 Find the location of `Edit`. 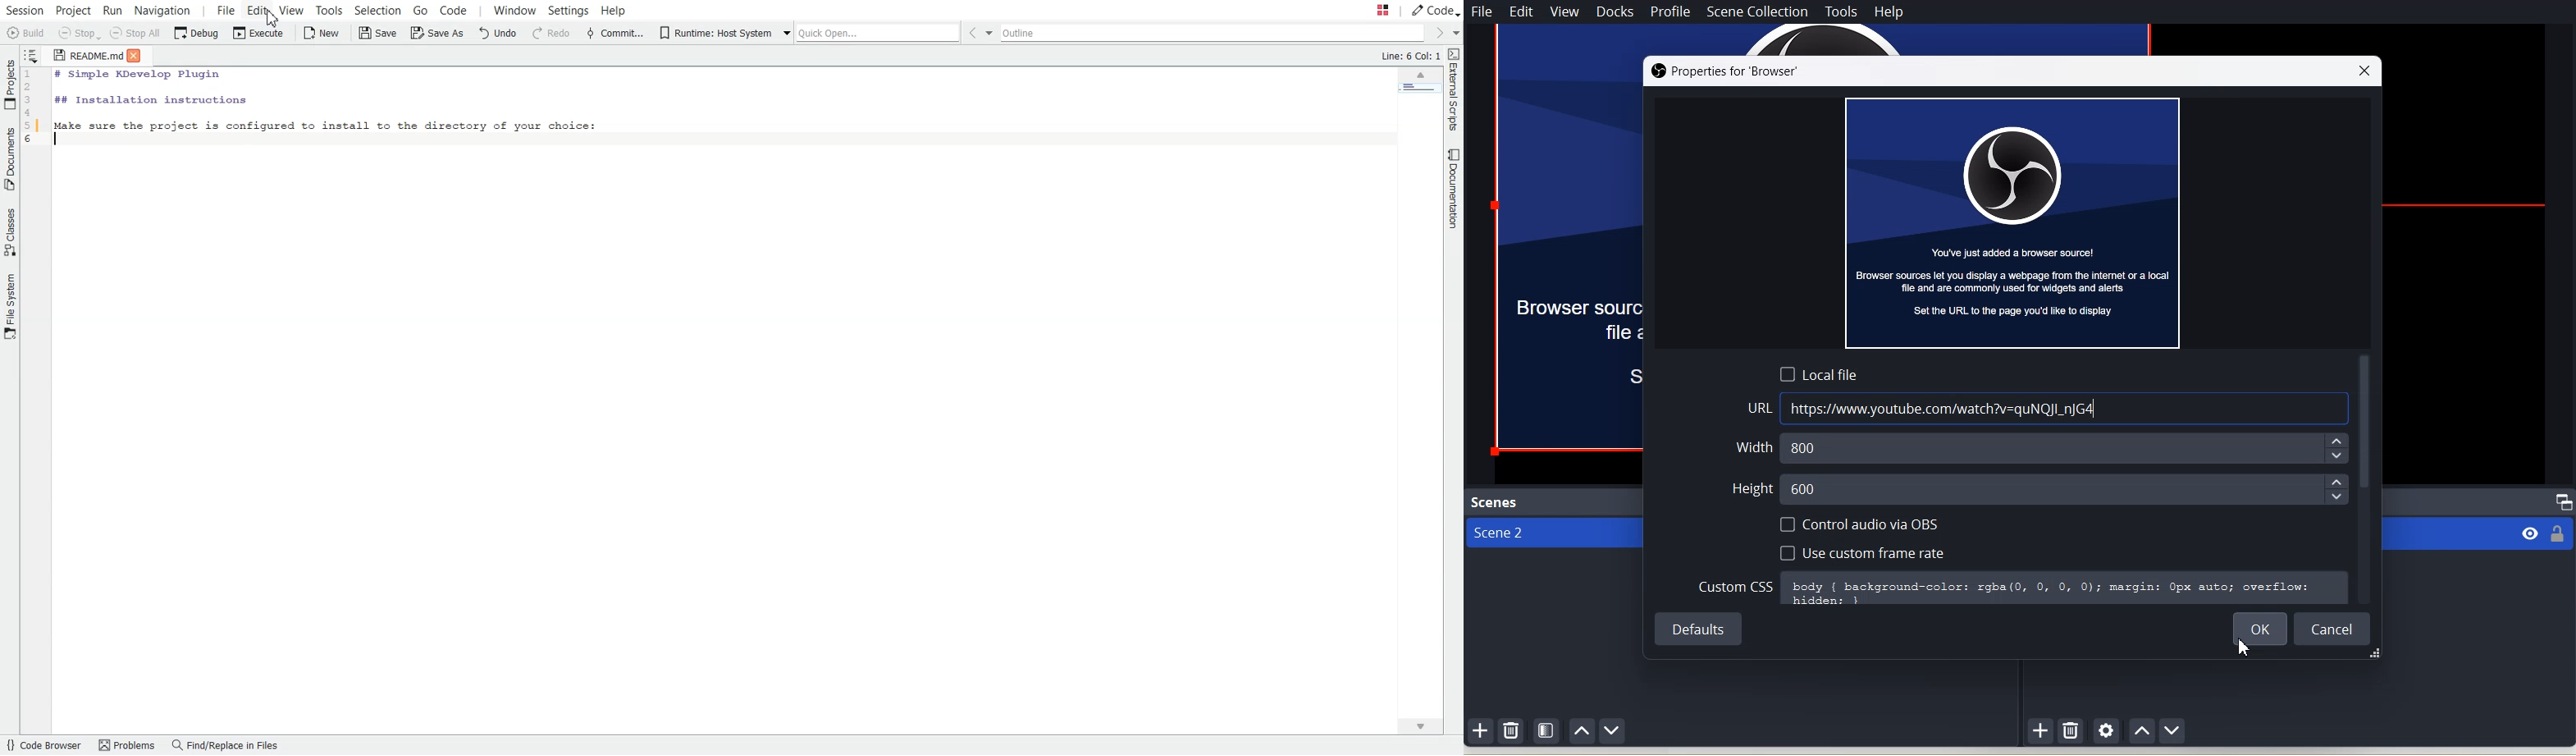

Edit is located at coordinates (1523, 11).